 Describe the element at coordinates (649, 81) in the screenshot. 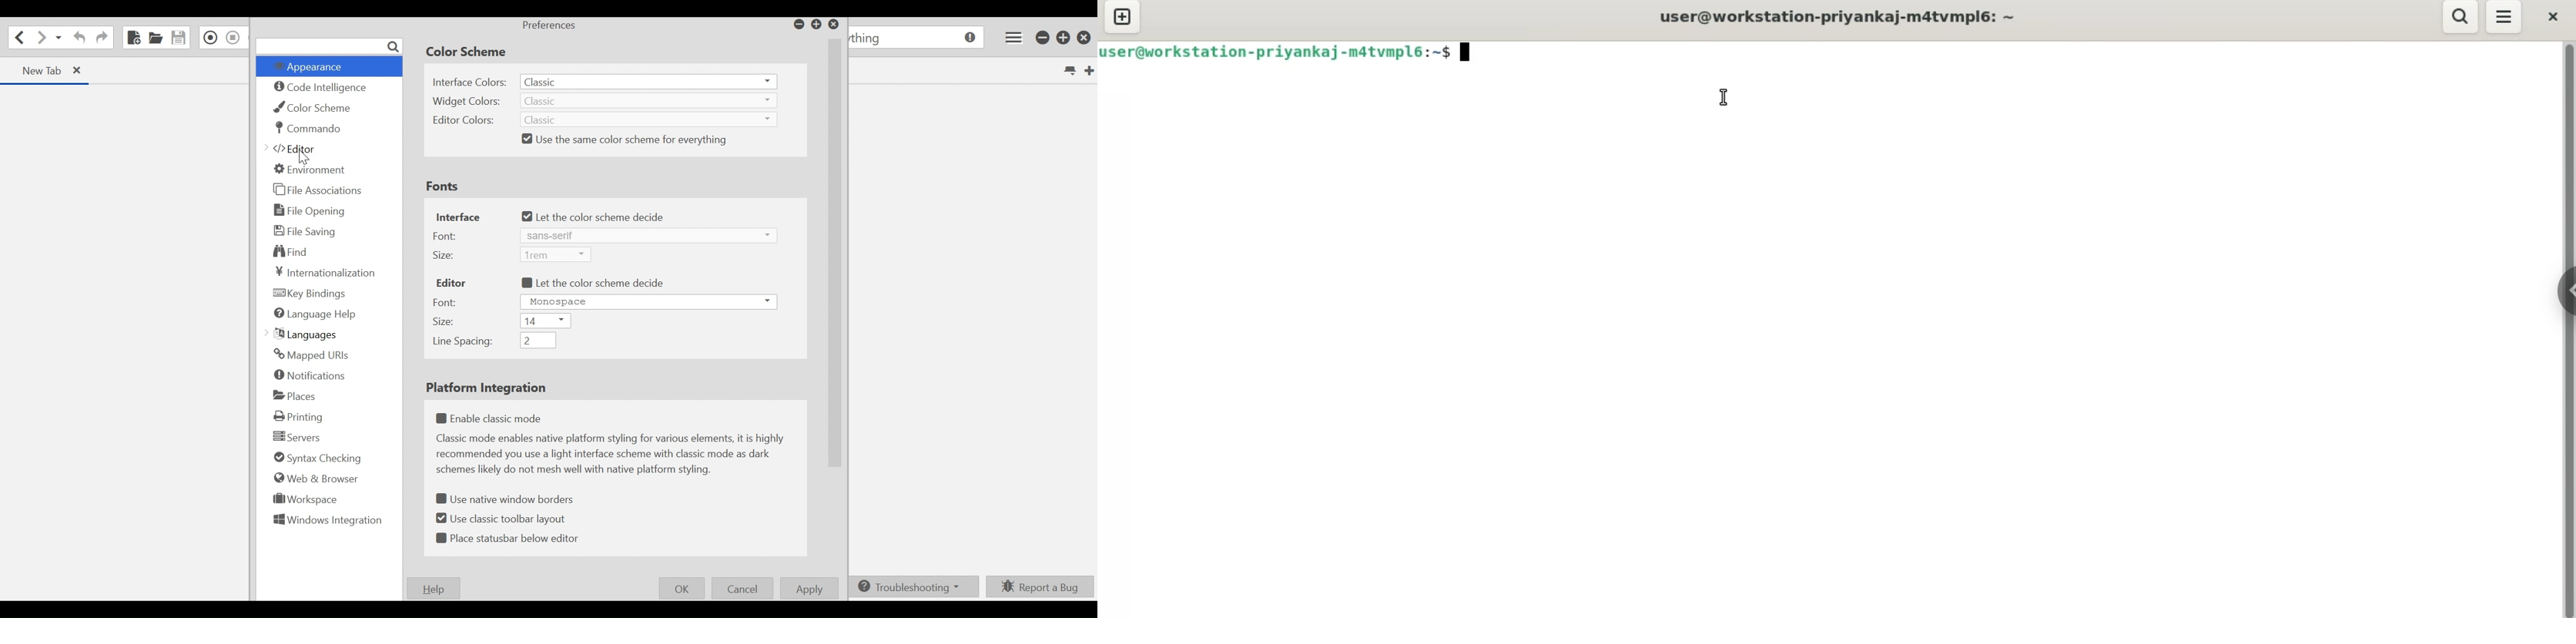

I see `Interface dropdown menu` at that location.